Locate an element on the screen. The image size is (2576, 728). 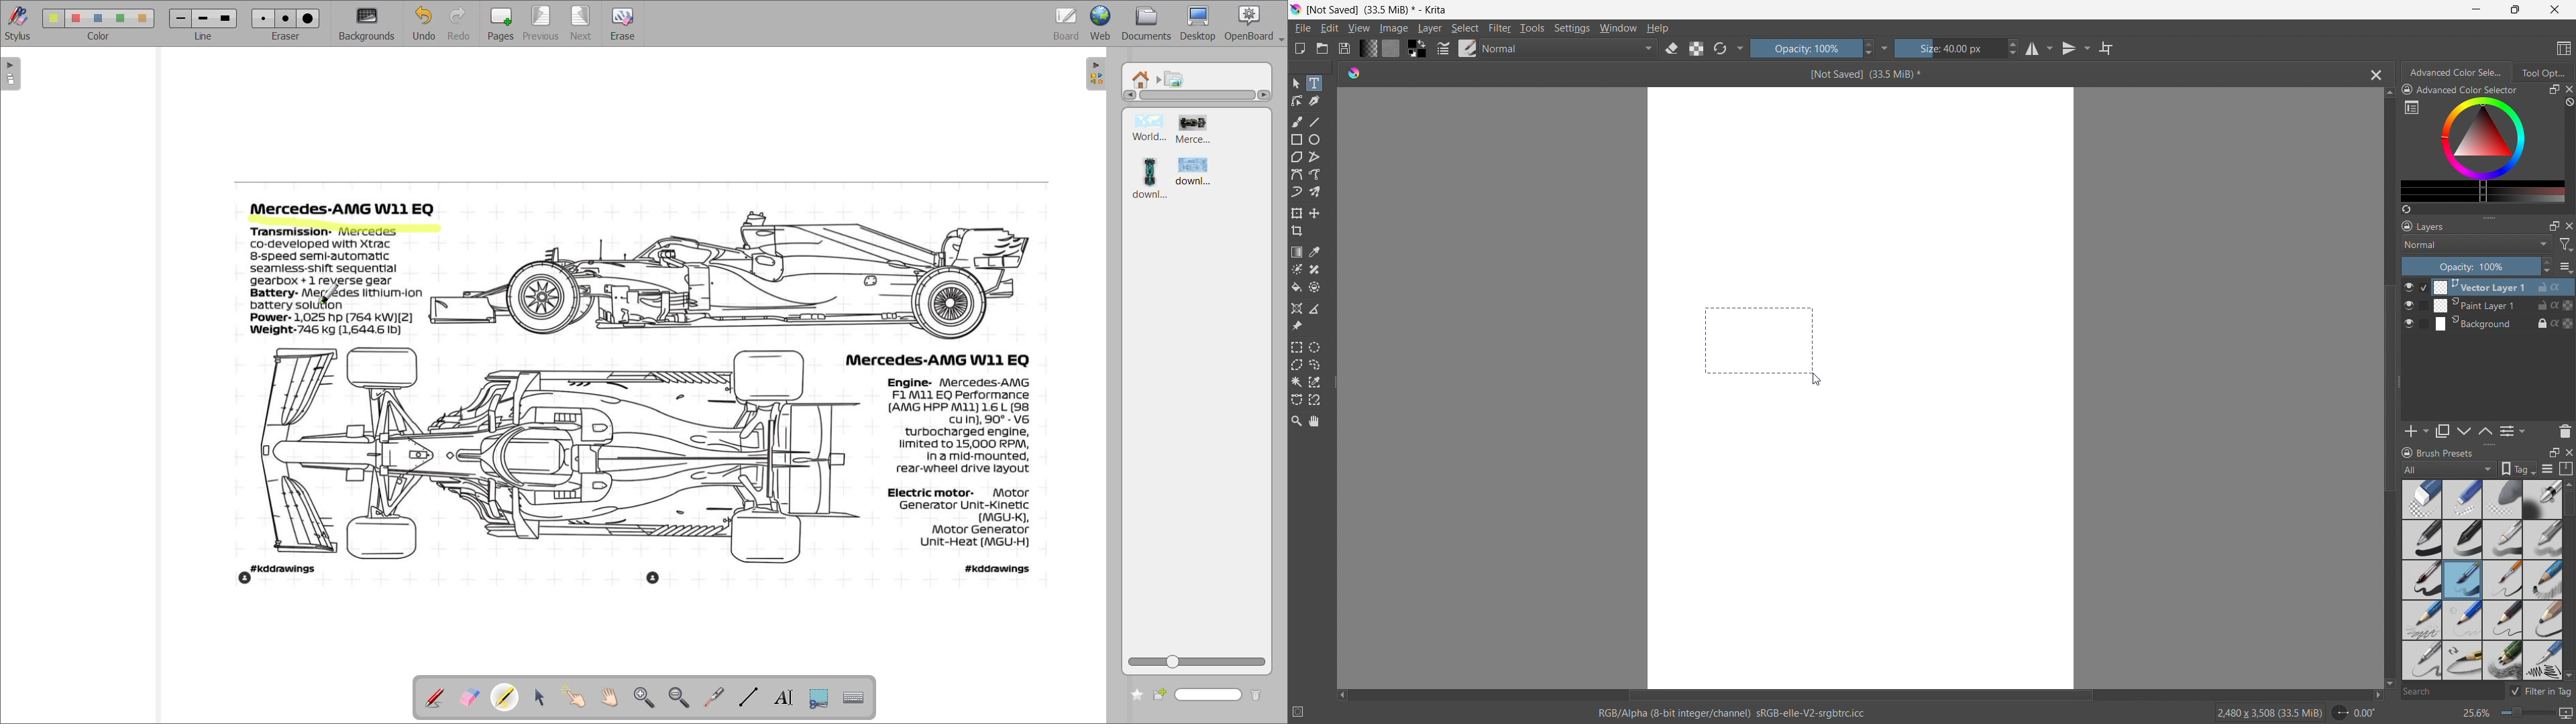
Vector Layer 1 is located at coordinates (2496, 286).